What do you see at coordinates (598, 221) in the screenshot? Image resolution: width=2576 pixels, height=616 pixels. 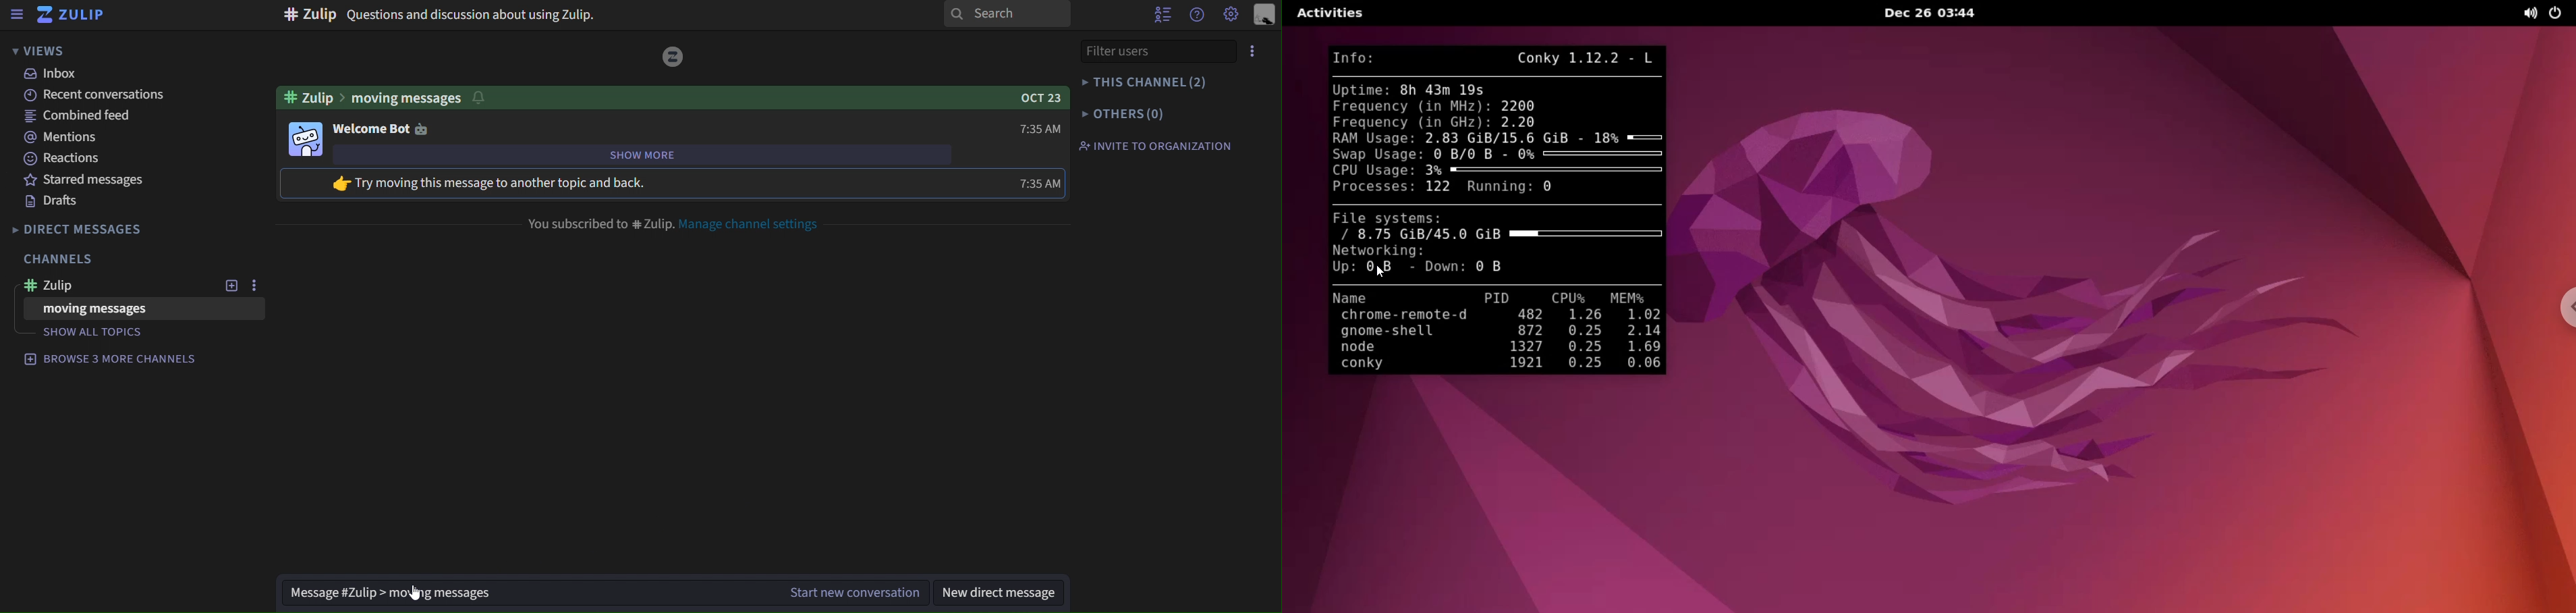 I see `you subscribed to #Zulip` at bounding box center [598, 221].